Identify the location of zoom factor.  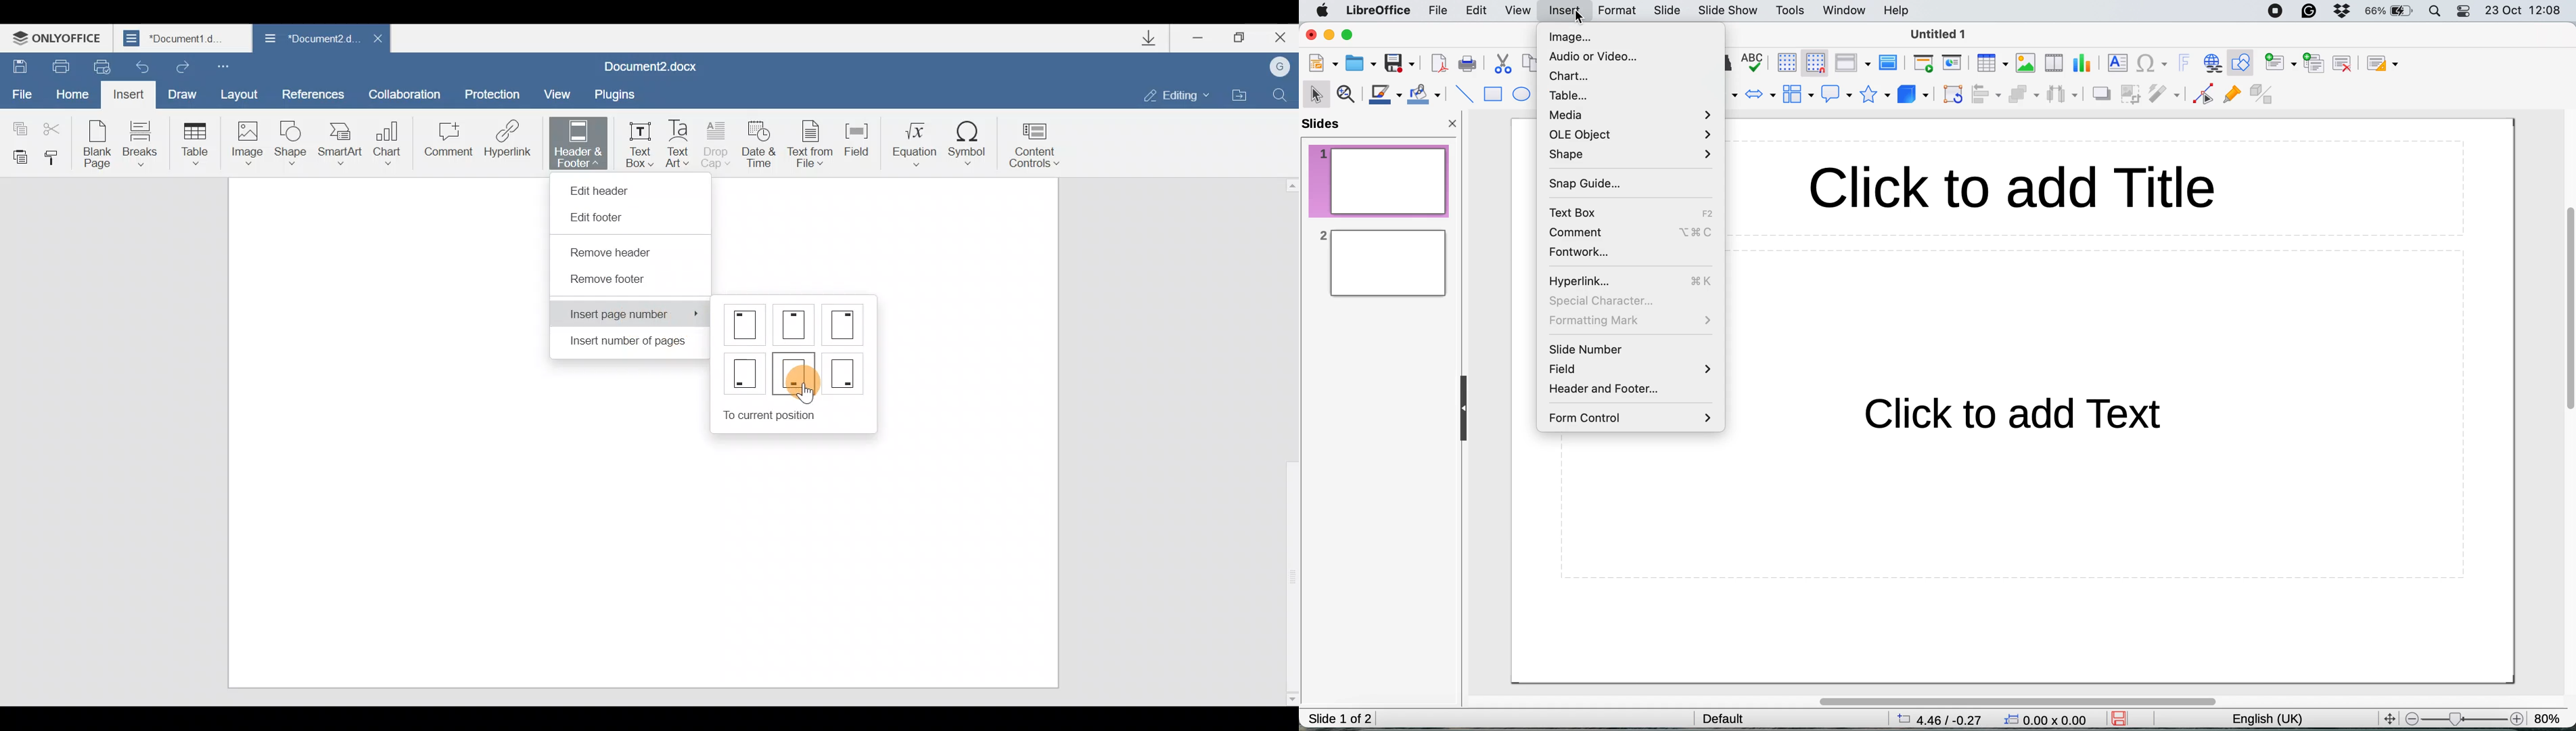
(2549, 714).